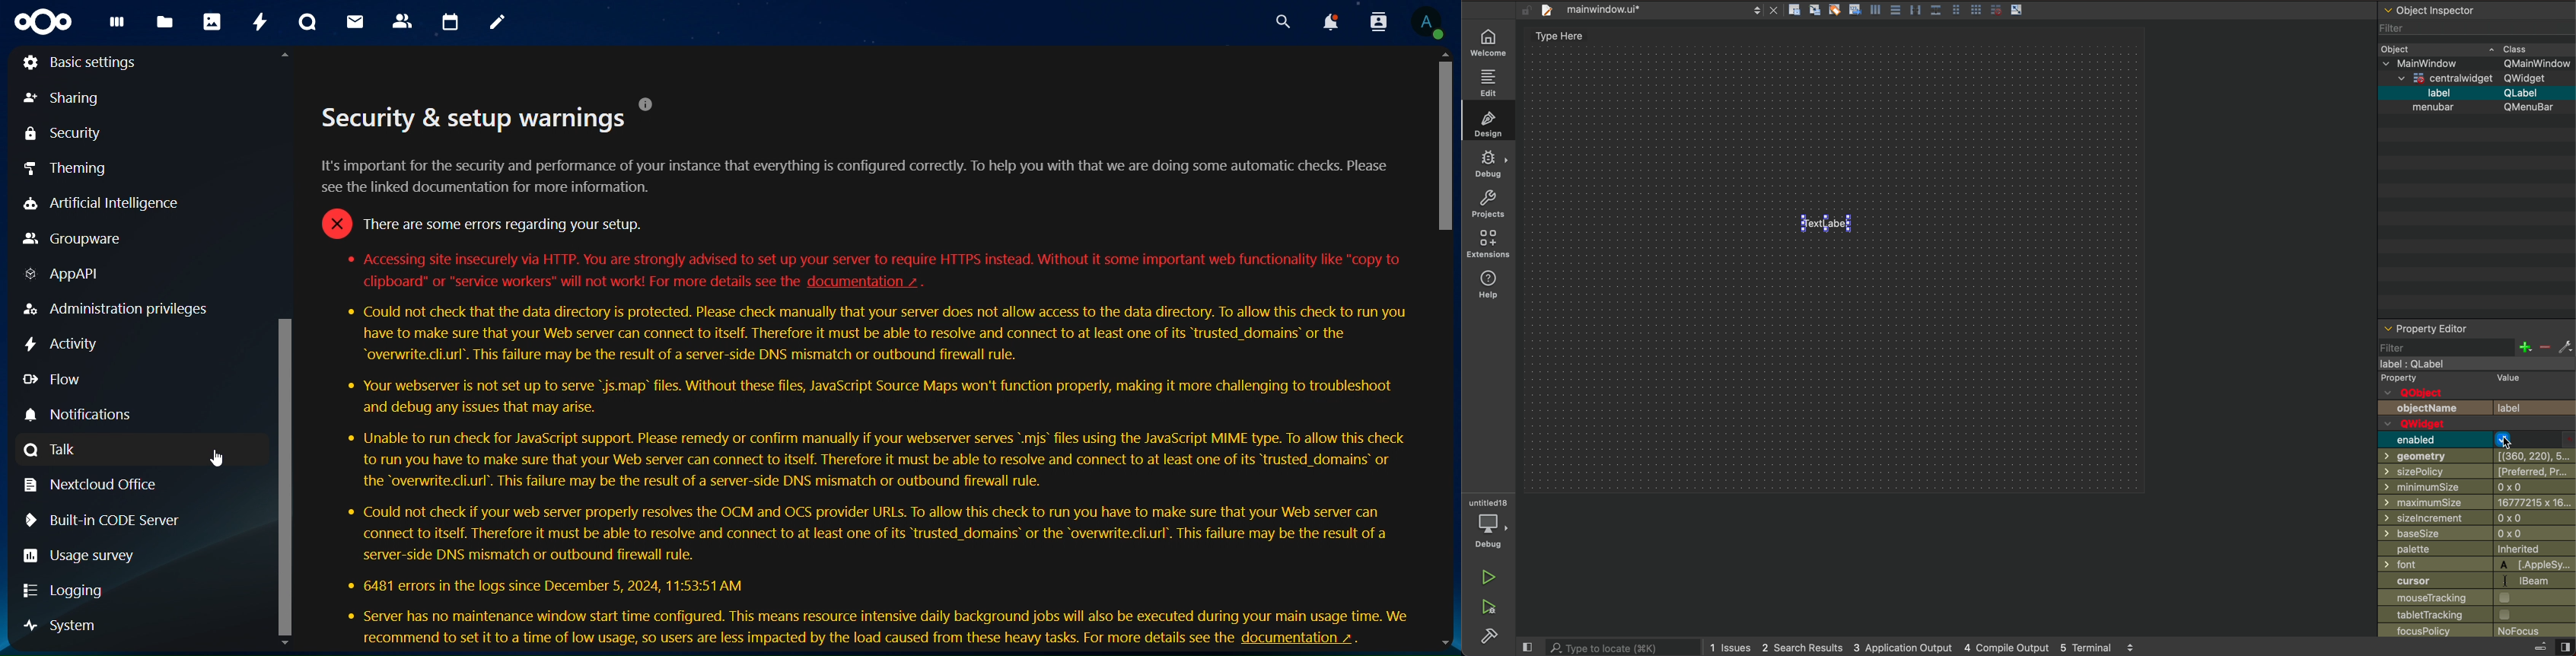 This screenshot has width=2576, height=672. Describe the element at coordinates (45, 22) in the screenshot. I see `icon` at that location.